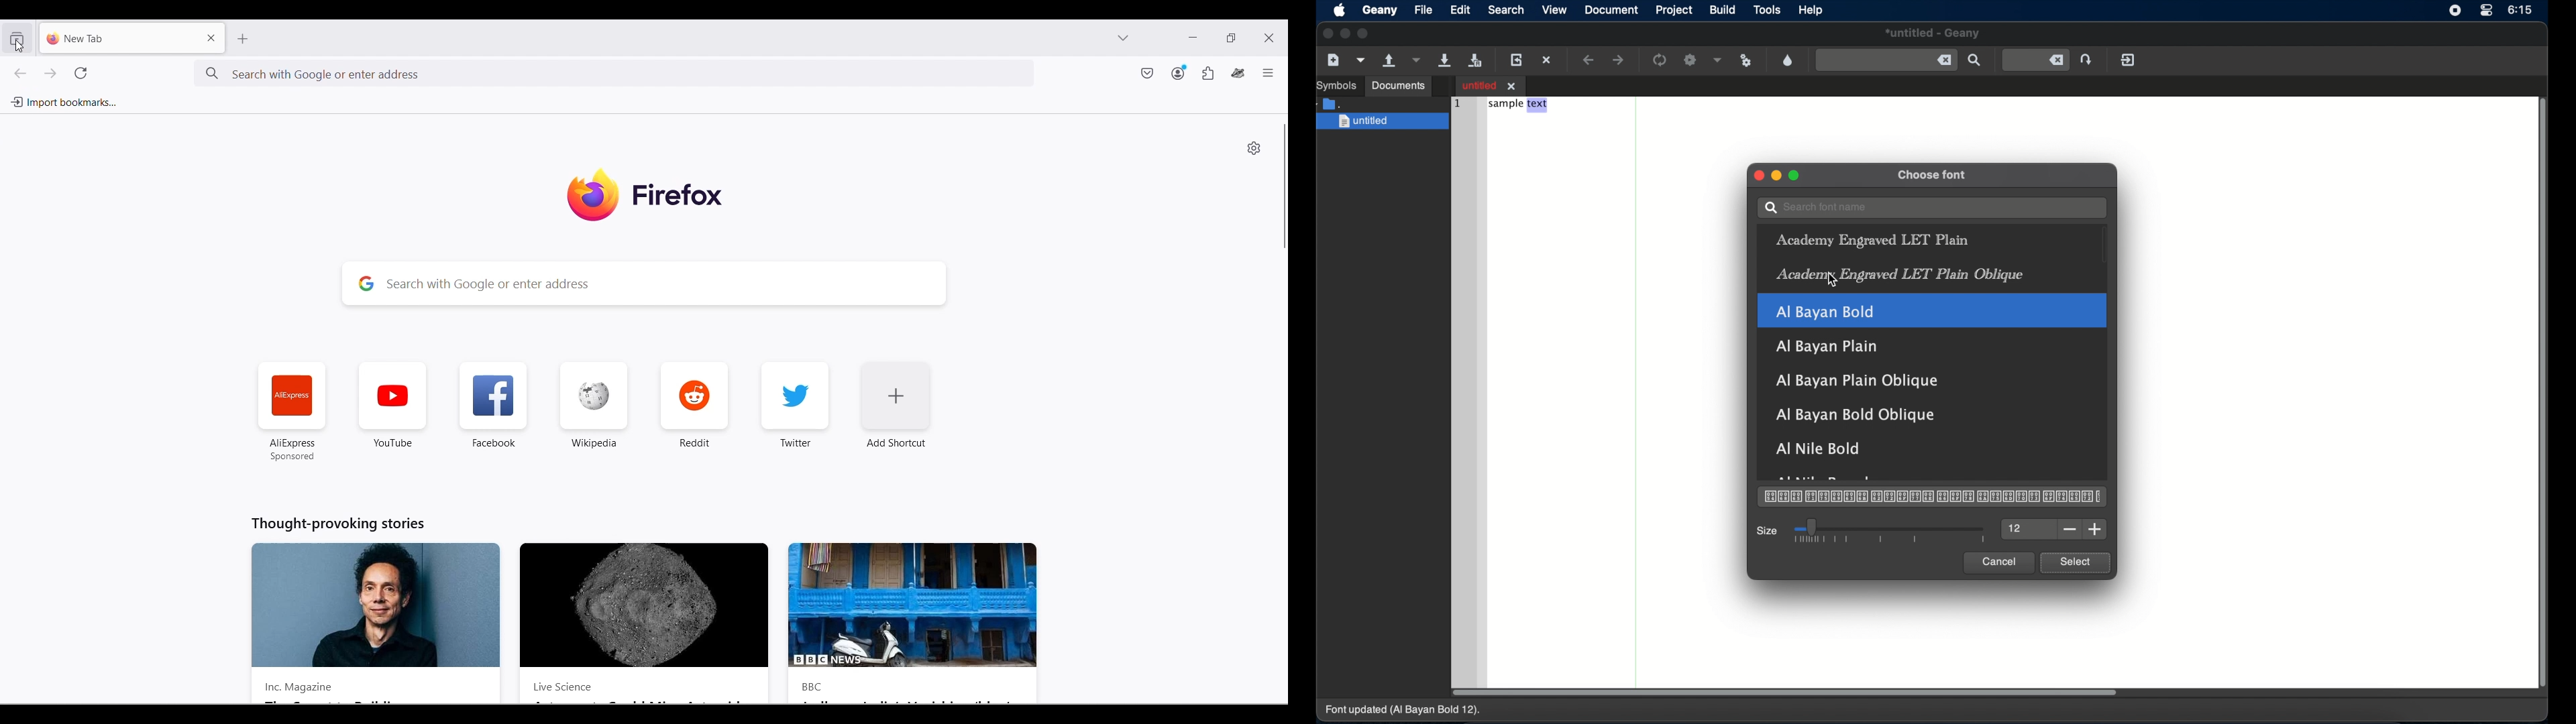 The image size is (2576, 728). I want to click on Reddit shortcut, so click(696, 404).